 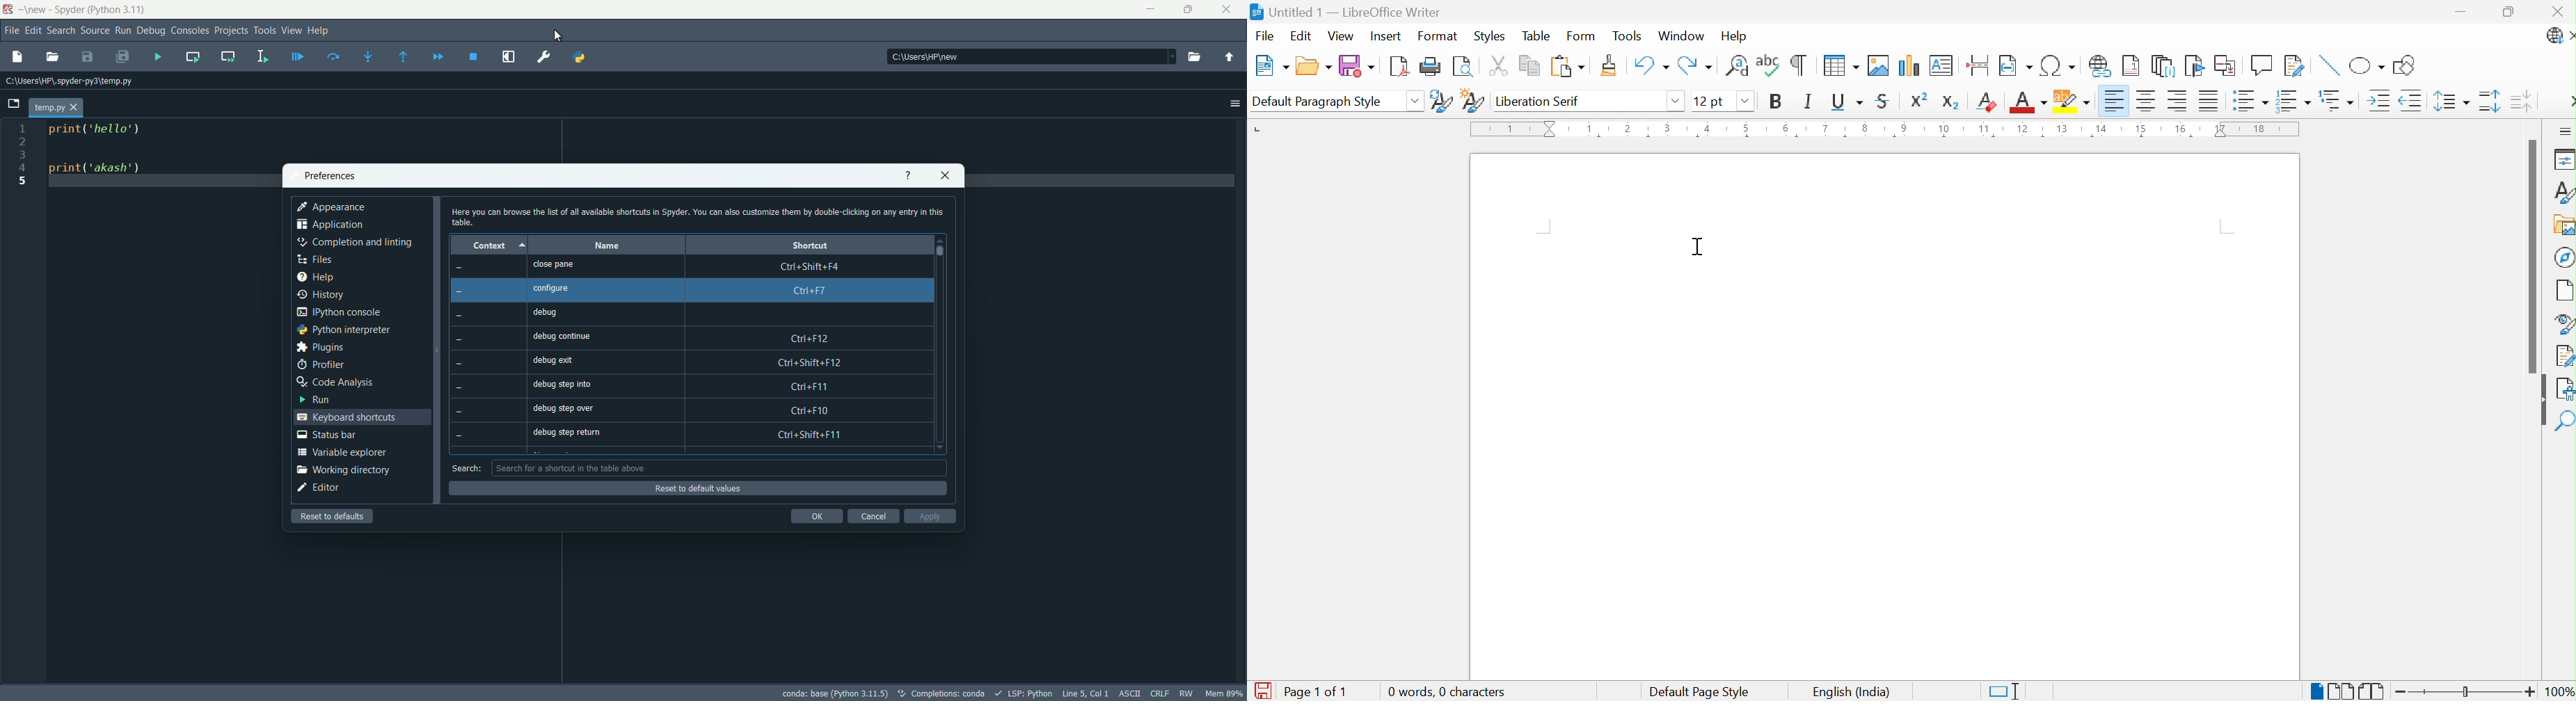 I want to click on Single-page View, so click(x=2312, y=689).